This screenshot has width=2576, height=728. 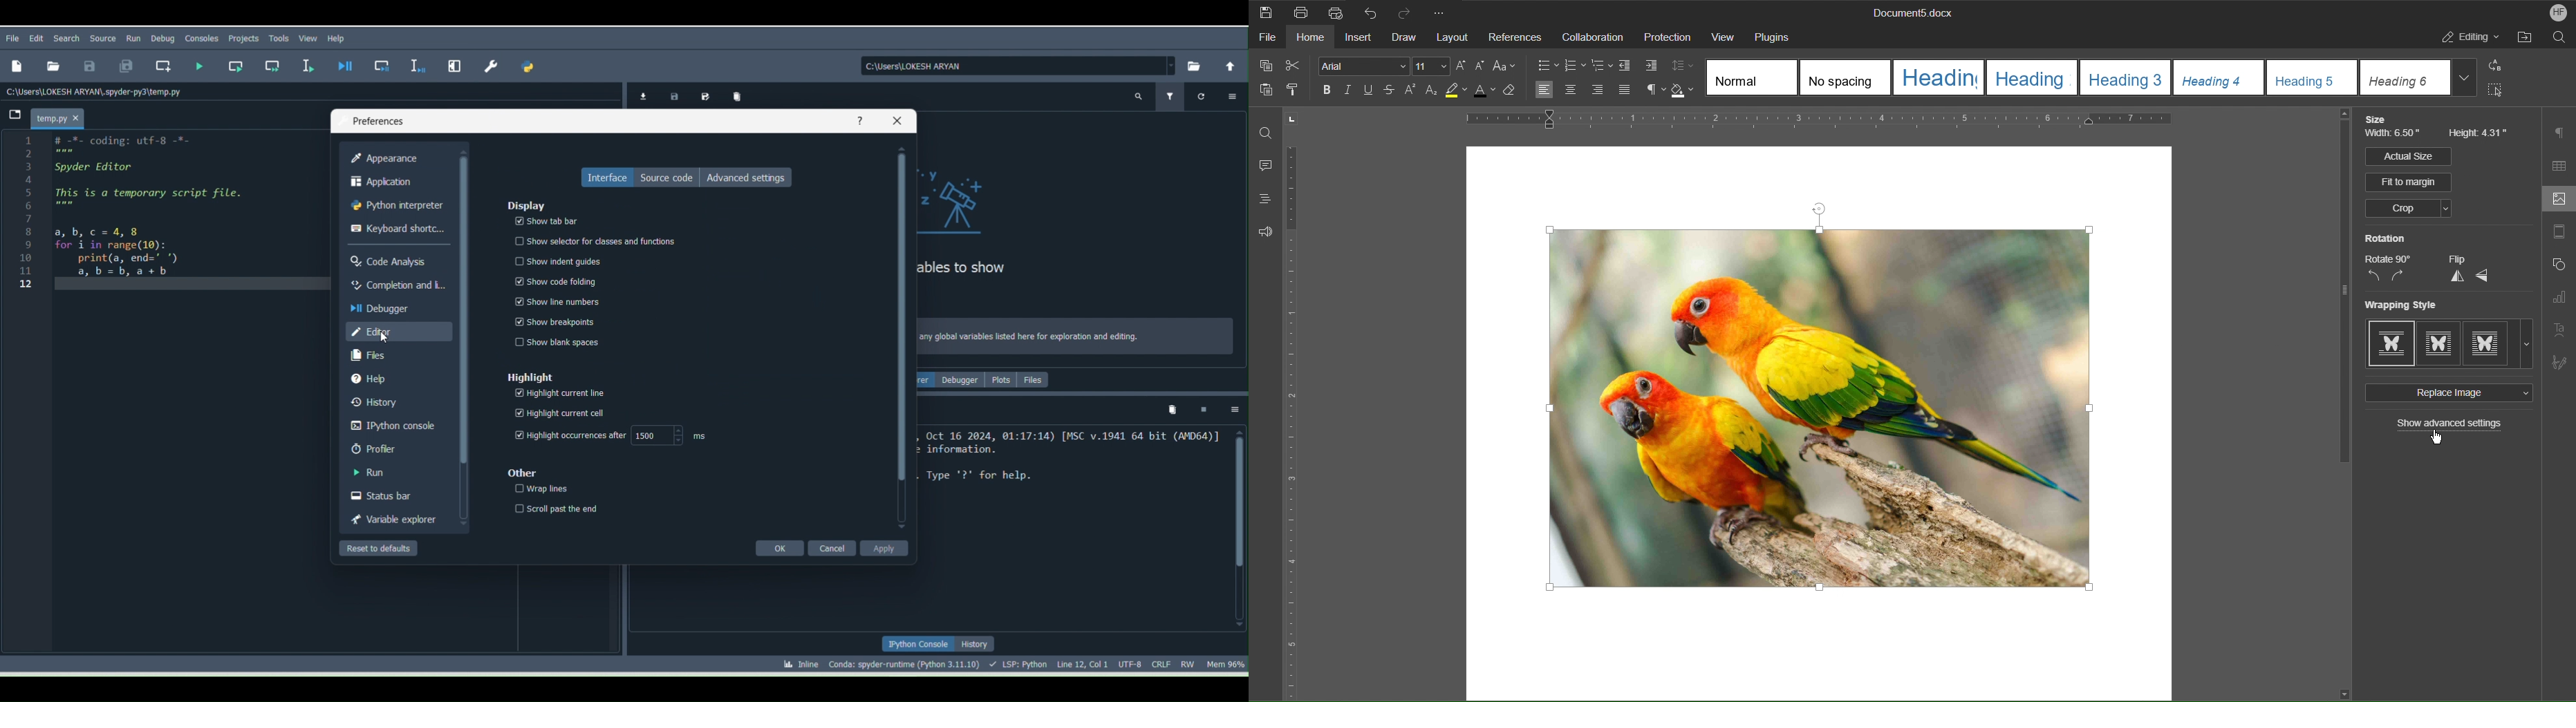 What do you see at coordinates (907, 662) in the screenshot?
I see `Version` at bounding box center [907, 662].